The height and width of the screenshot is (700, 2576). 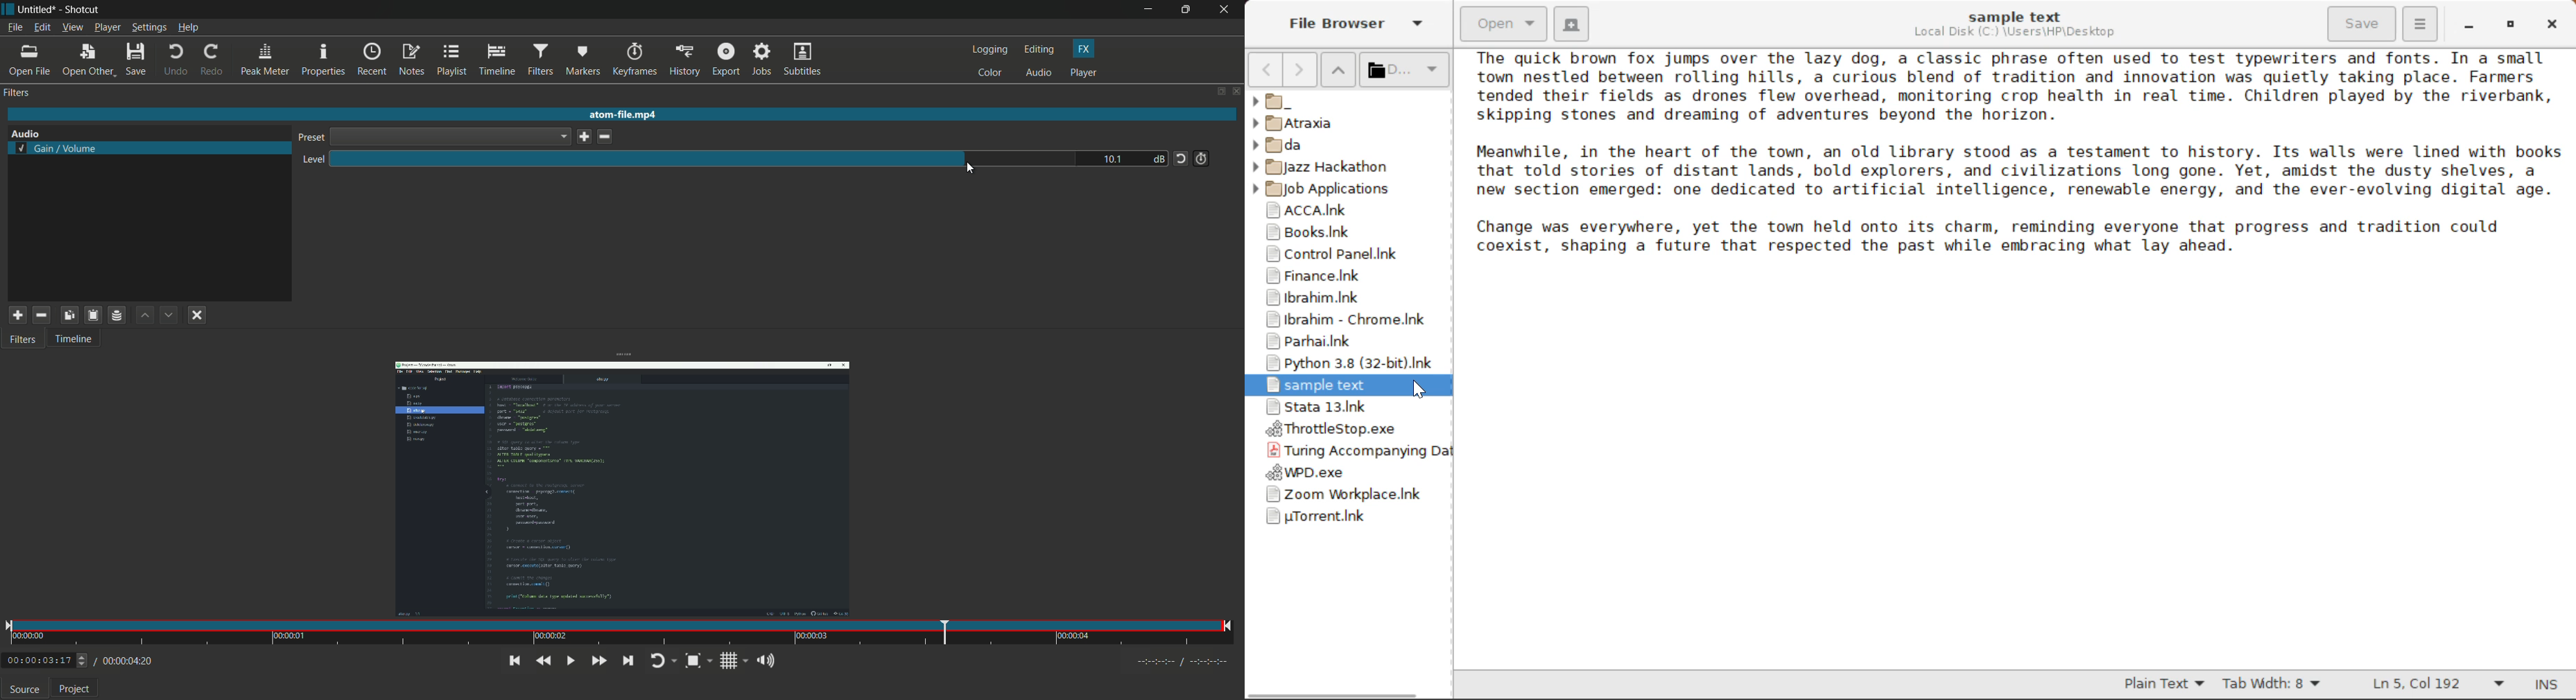 I want to click on save filter set, so click(x=118, y=314).